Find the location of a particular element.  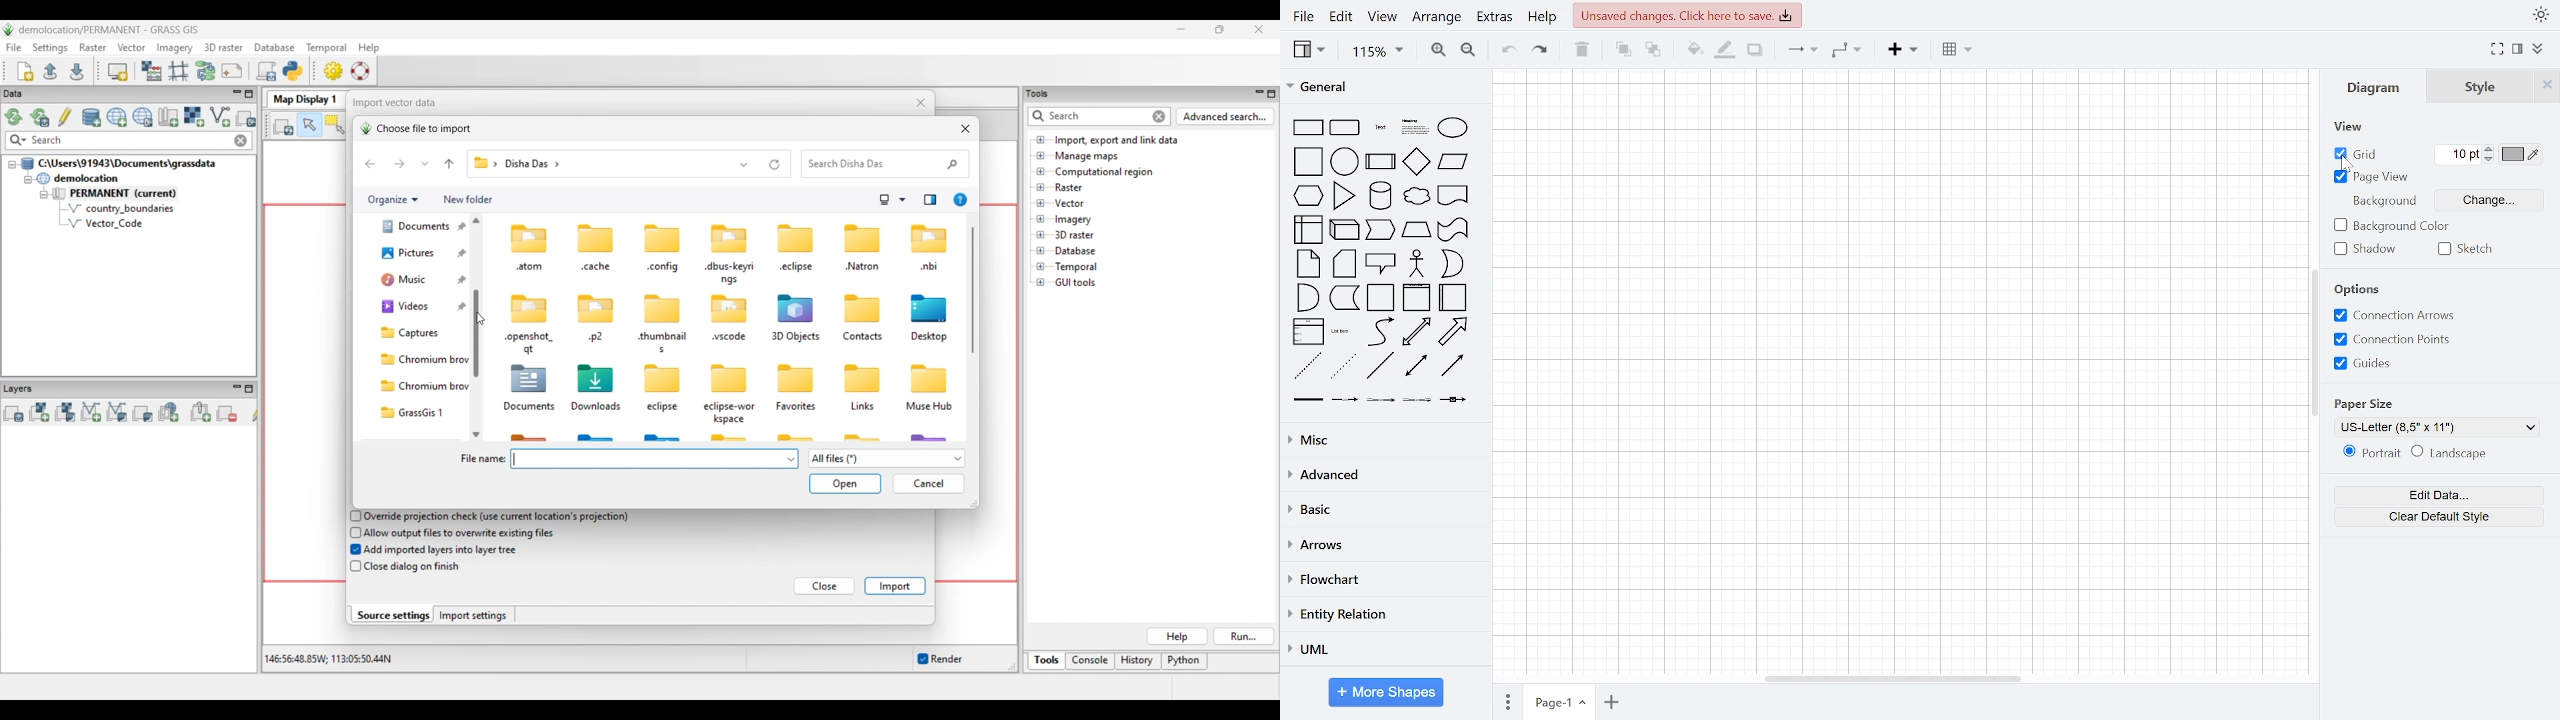

page view is located at coordinates (2374, 177).